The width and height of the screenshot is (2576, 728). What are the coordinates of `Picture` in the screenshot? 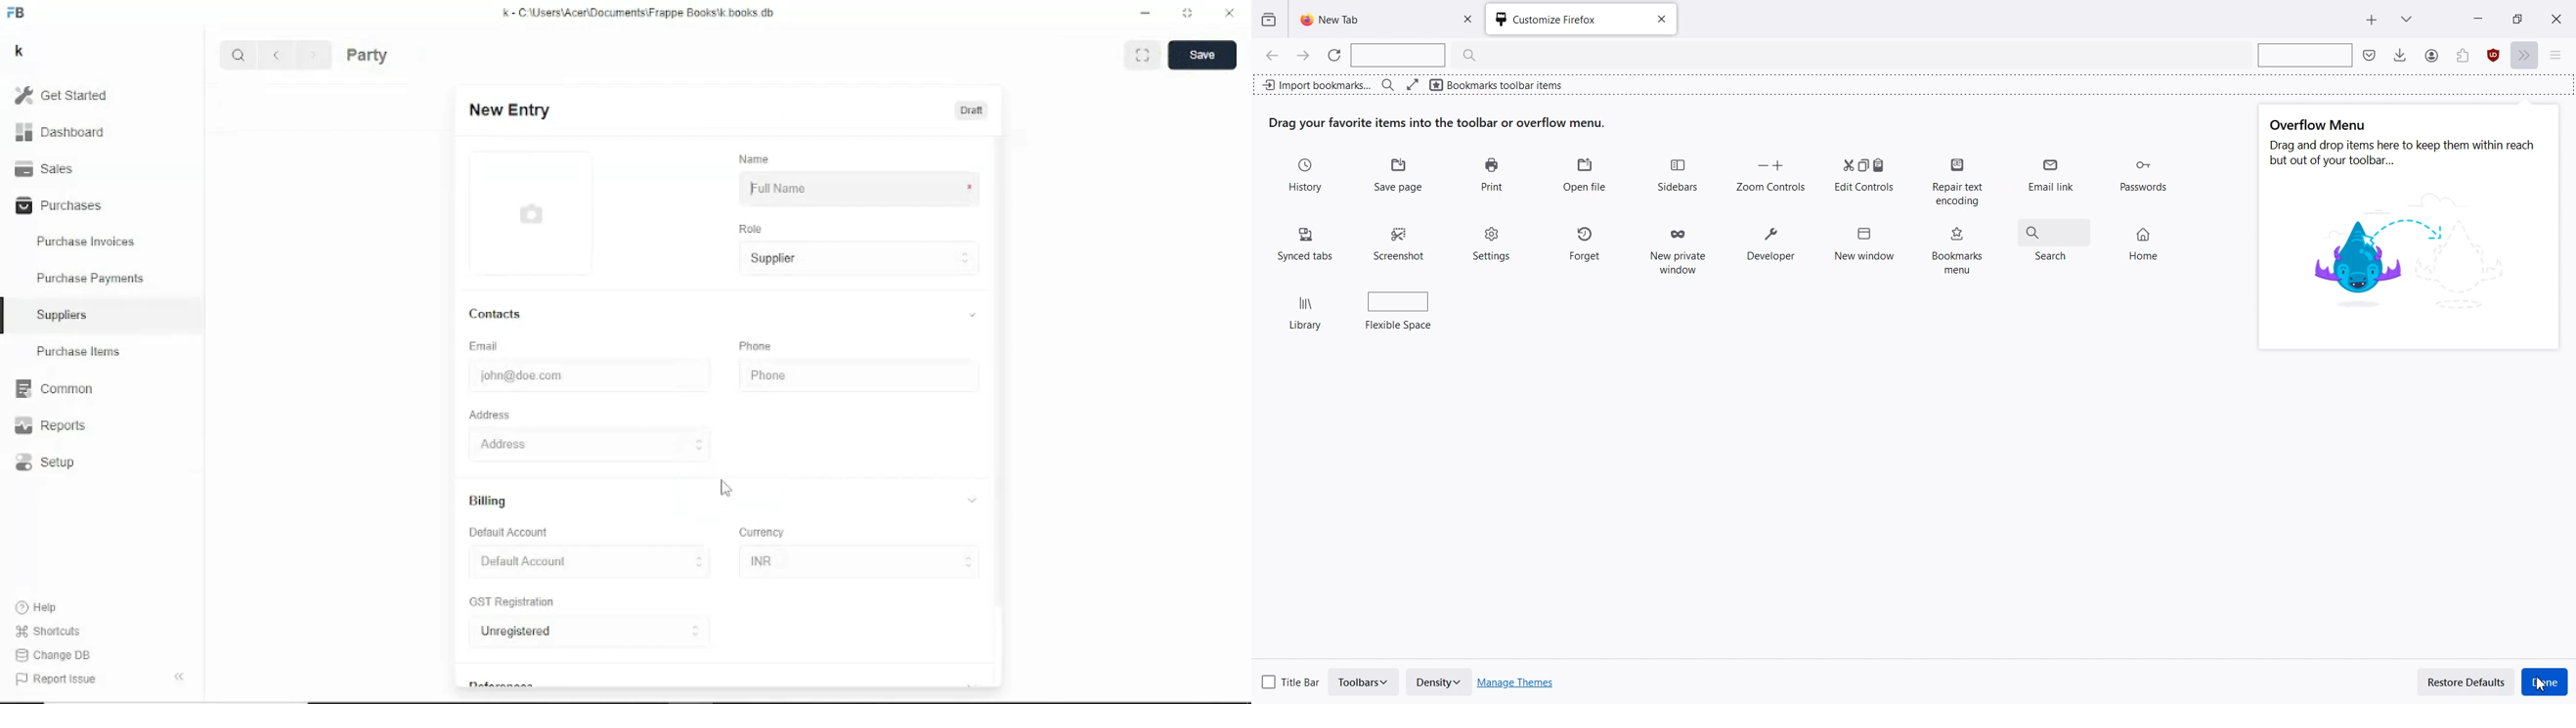 It's located at (530, 218).